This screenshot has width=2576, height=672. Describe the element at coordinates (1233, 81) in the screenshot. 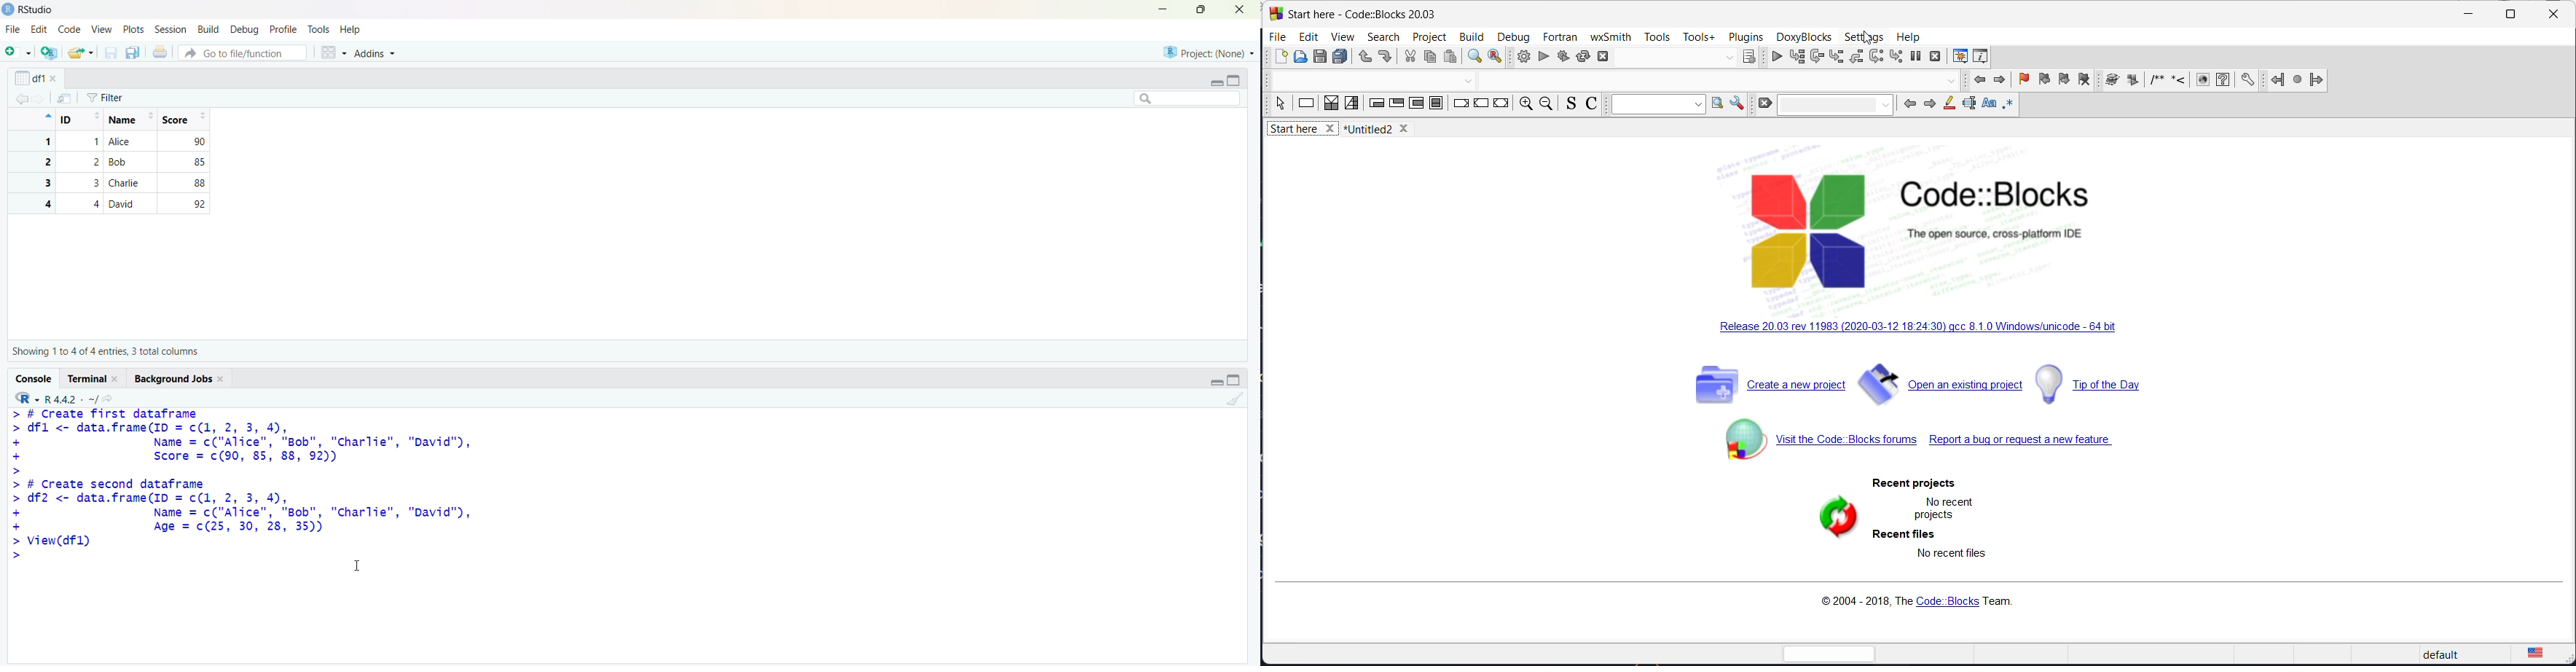

I see `toggle full view` at that location.